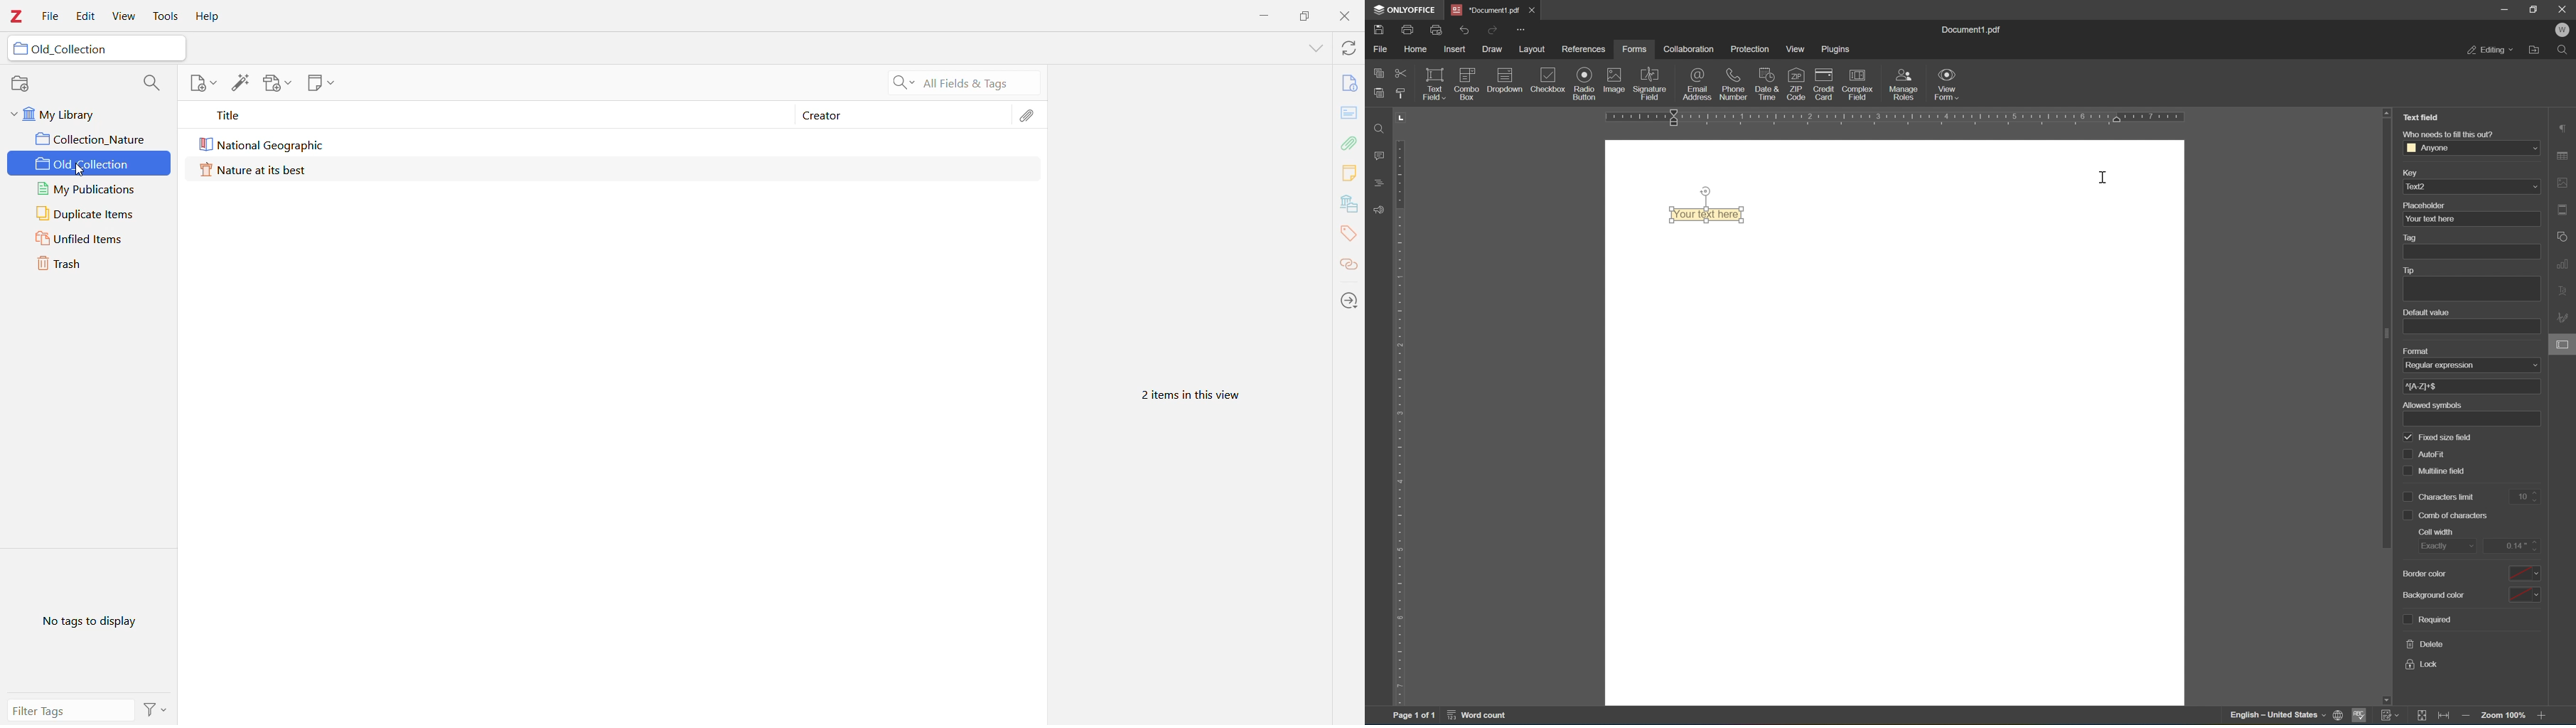 The image size is (2576, 728). What do you see at coordinates (958, 83) in the screenshot?
I see `Search` at bounding box center [958, 83].